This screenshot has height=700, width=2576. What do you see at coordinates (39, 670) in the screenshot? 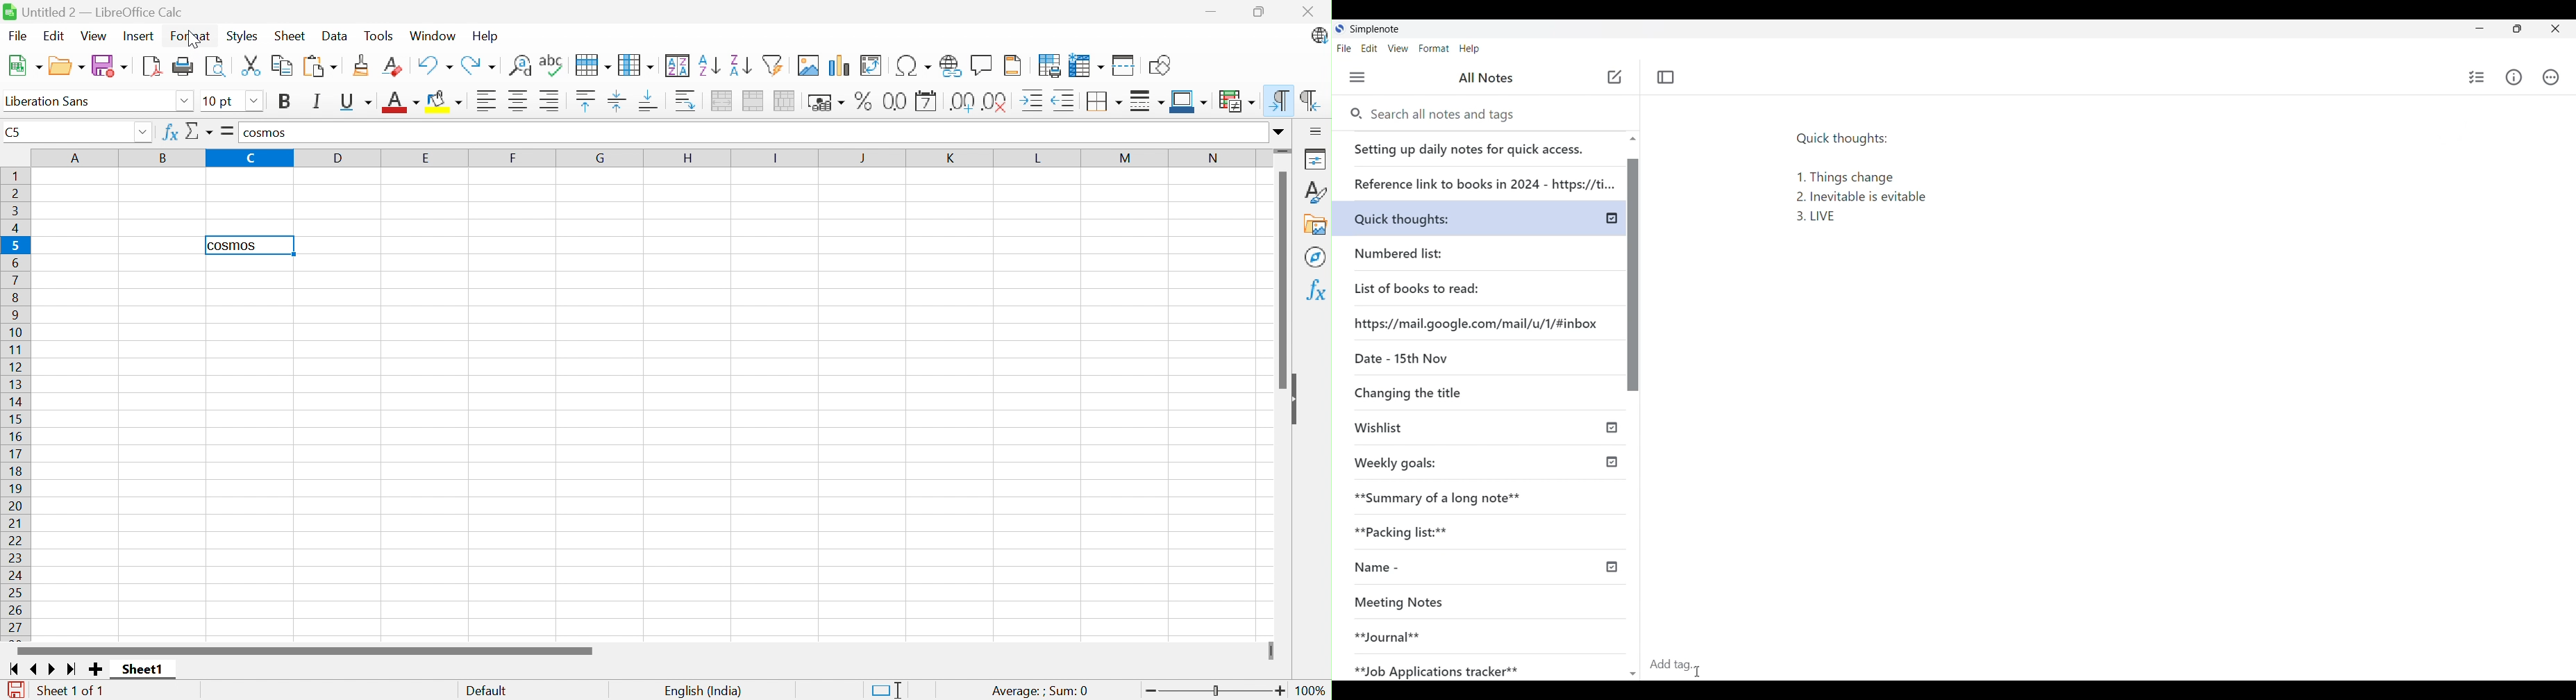
I see `Scroll to previous sheet` at bounding box center [39, 670].